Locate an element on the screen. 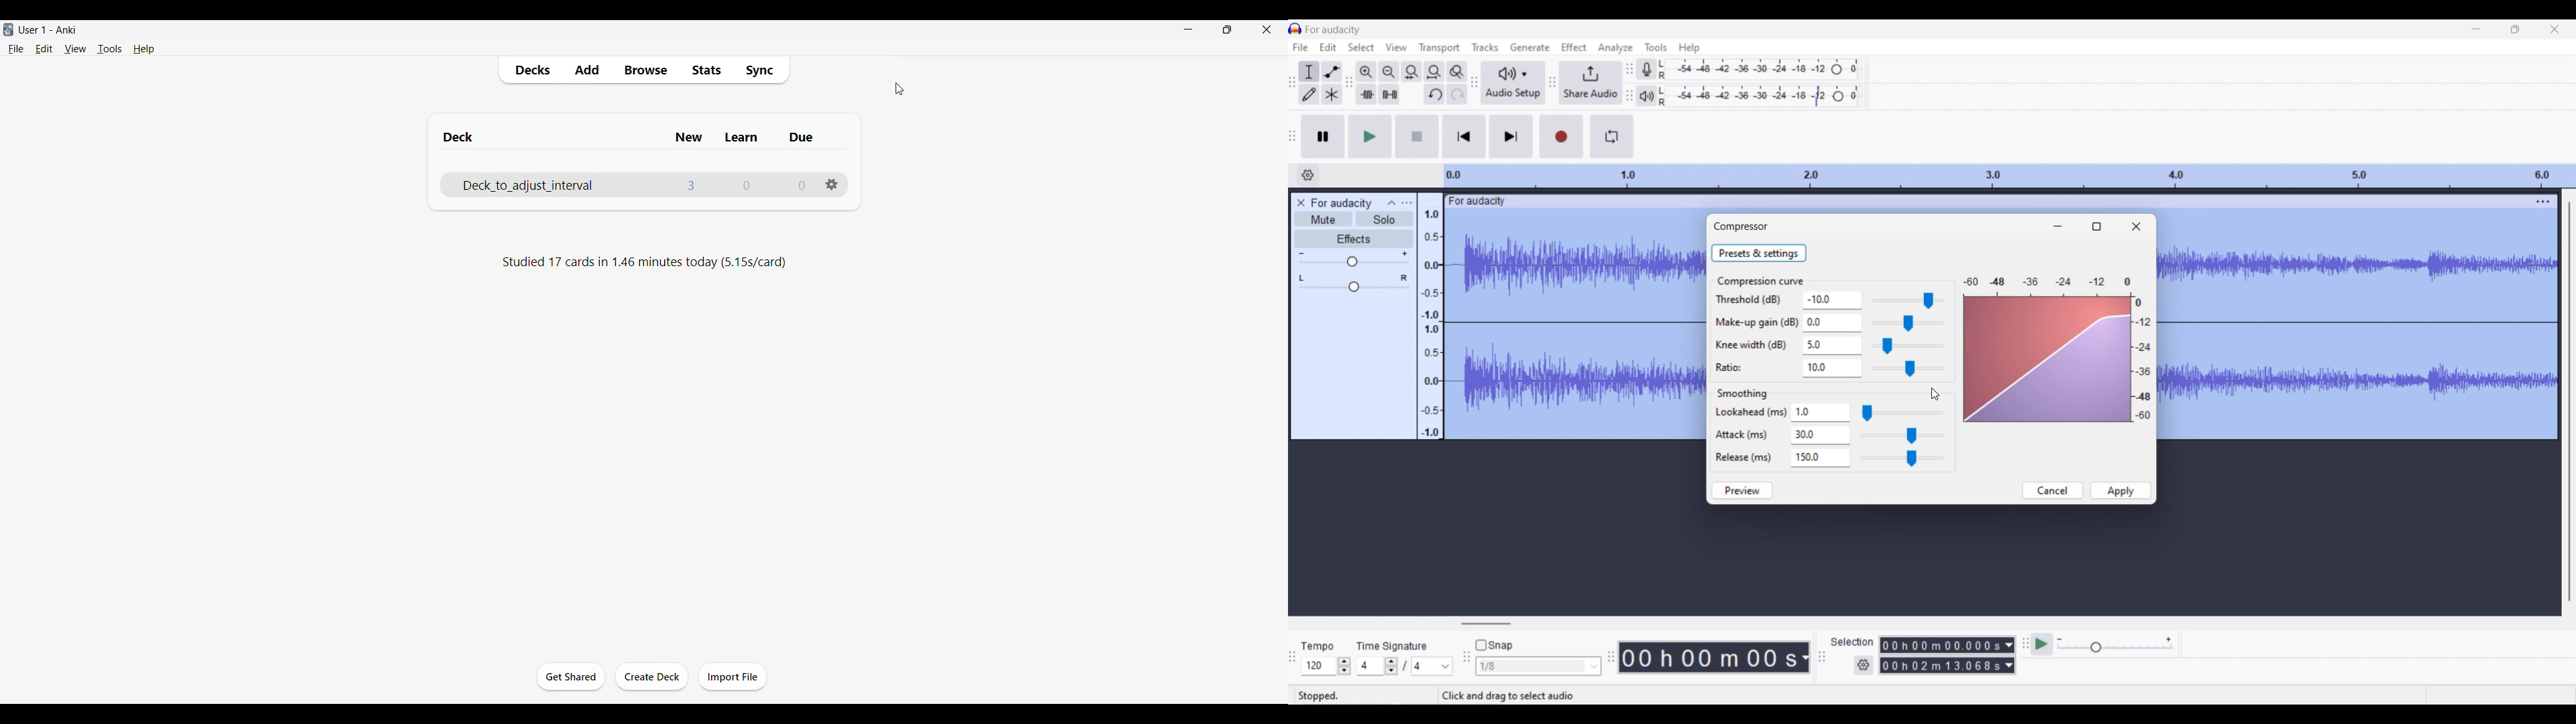 Image resolution: width=2576 pixels, height=728 pixels. Trim audio outside selection is located at coordinates (1366, 95).